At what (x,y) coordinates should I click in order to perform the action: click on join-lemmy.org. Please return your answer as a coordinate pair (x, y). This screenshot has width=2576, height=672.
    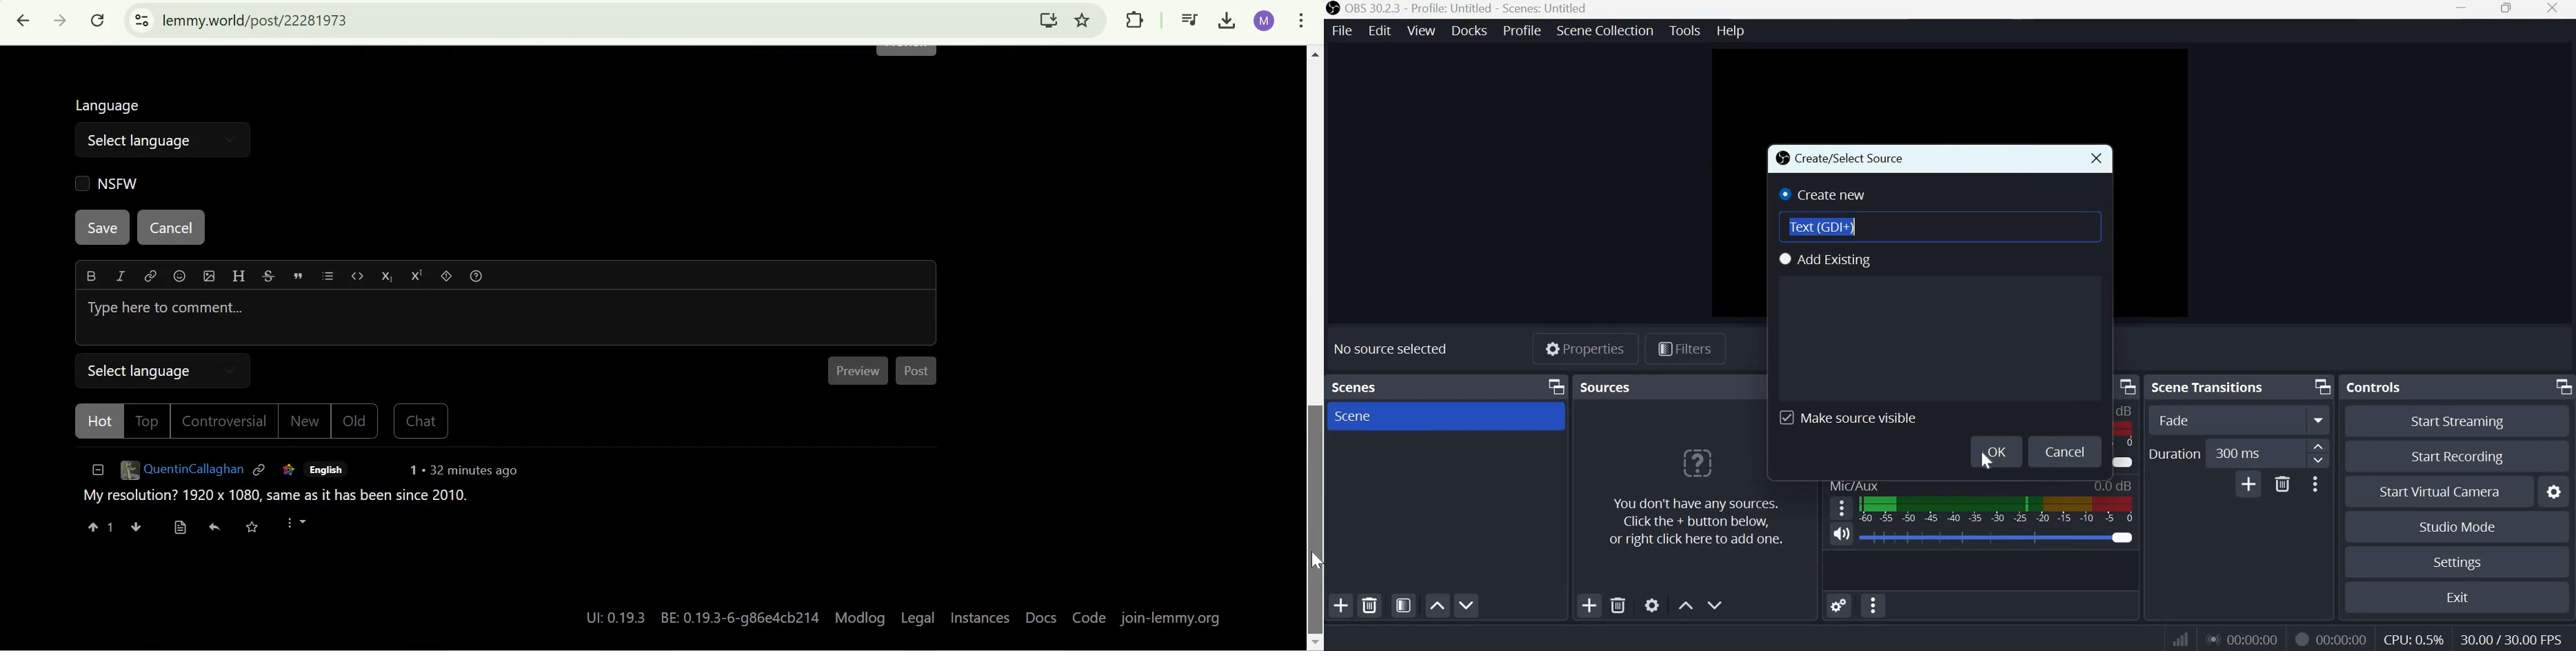
    Looking at the image, I should click on (1173, 619).